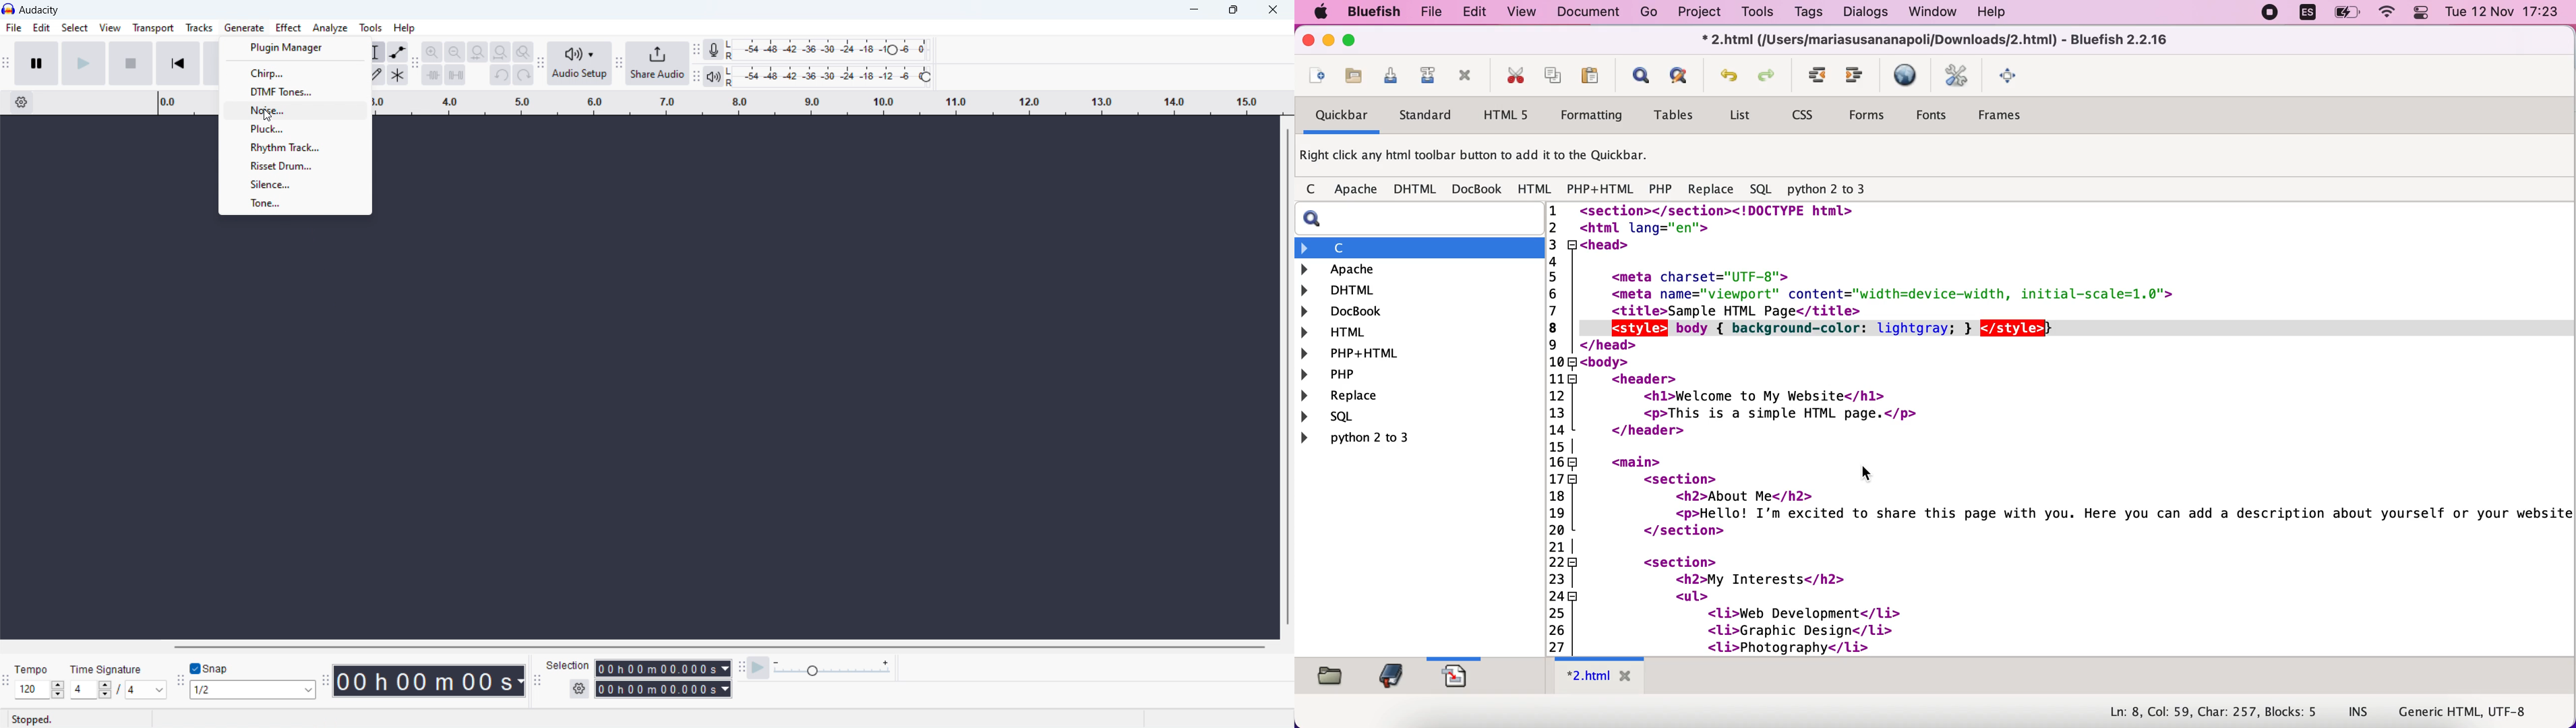 The height and width of the screenshot is (728, 2576). Describe the element at coordinates (1371, 419) in the screenshot. I see `sql` at that location.